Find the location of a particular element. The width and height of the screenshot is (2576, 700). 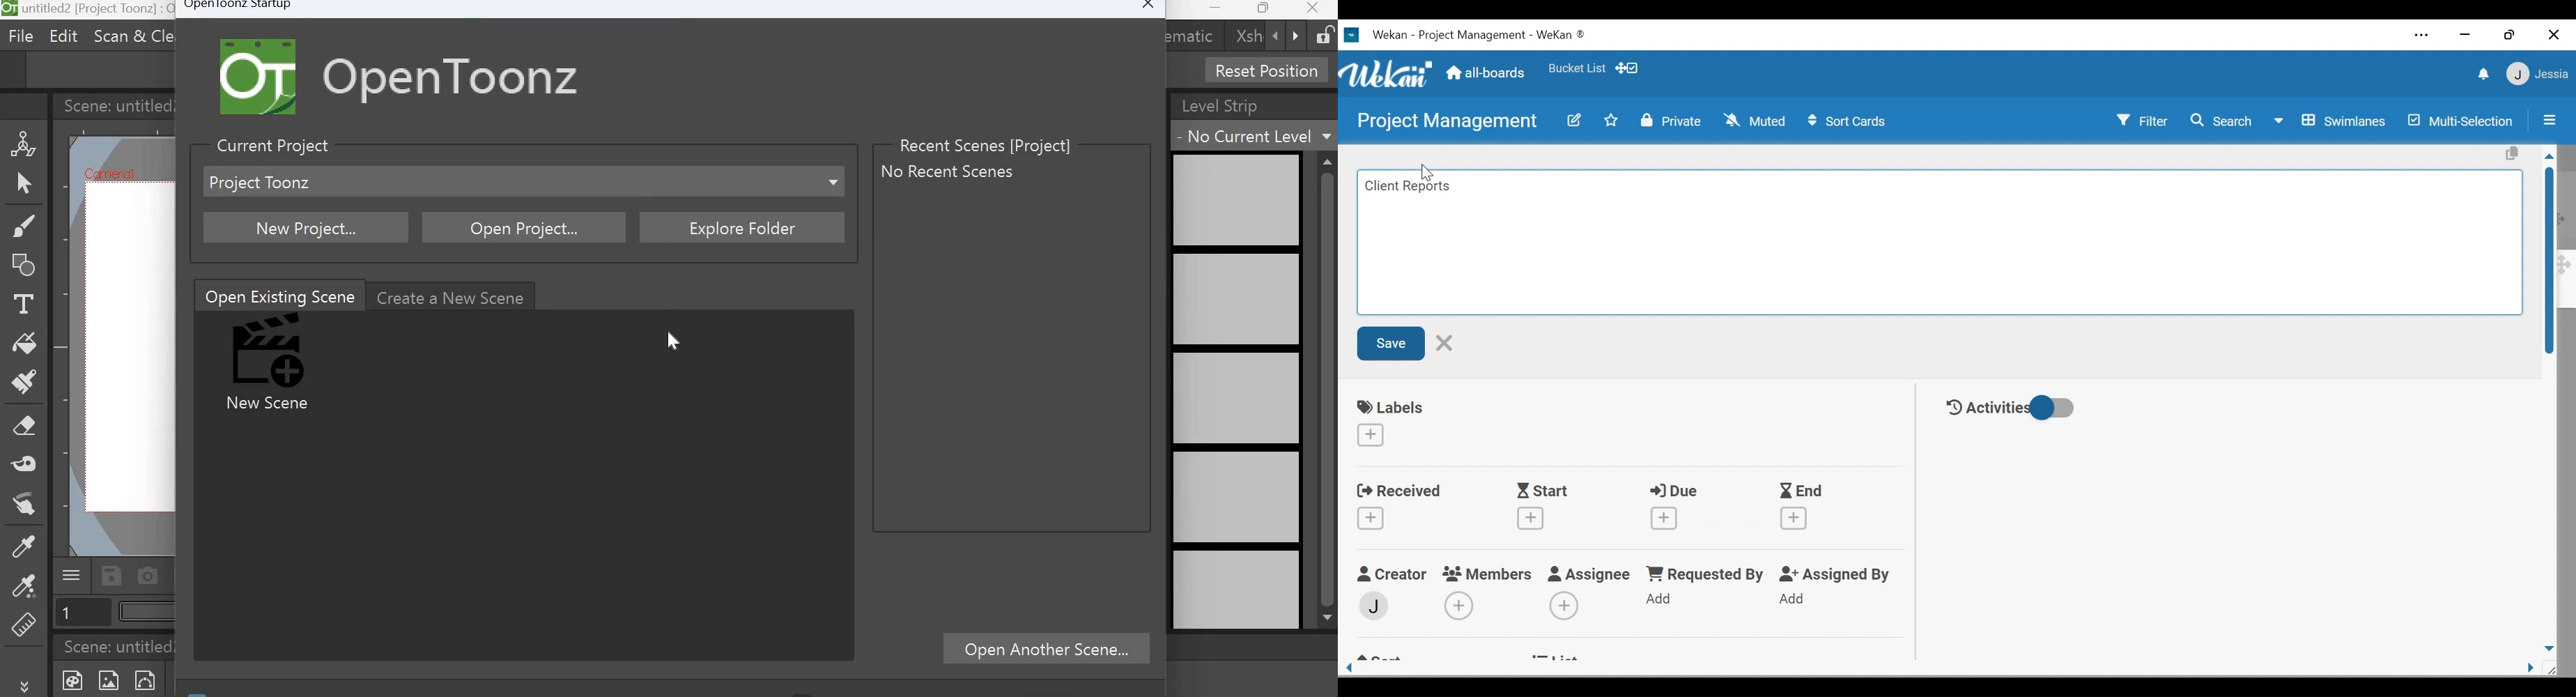

Create Received date is located at coordinates (1371, 518).